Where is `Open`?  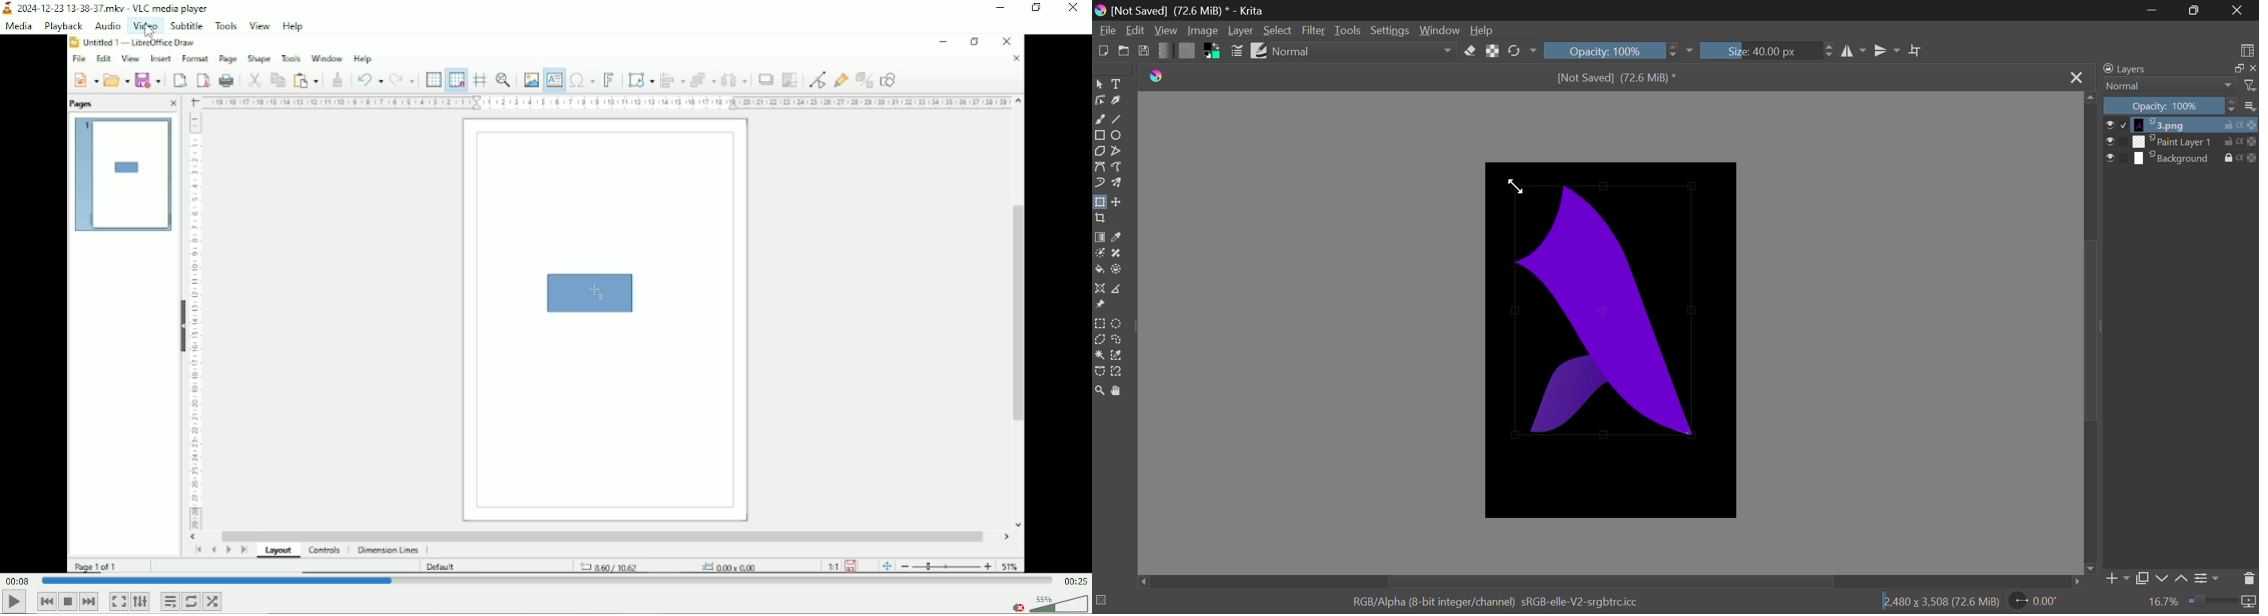
Open is located at coordinates (1124, 51).